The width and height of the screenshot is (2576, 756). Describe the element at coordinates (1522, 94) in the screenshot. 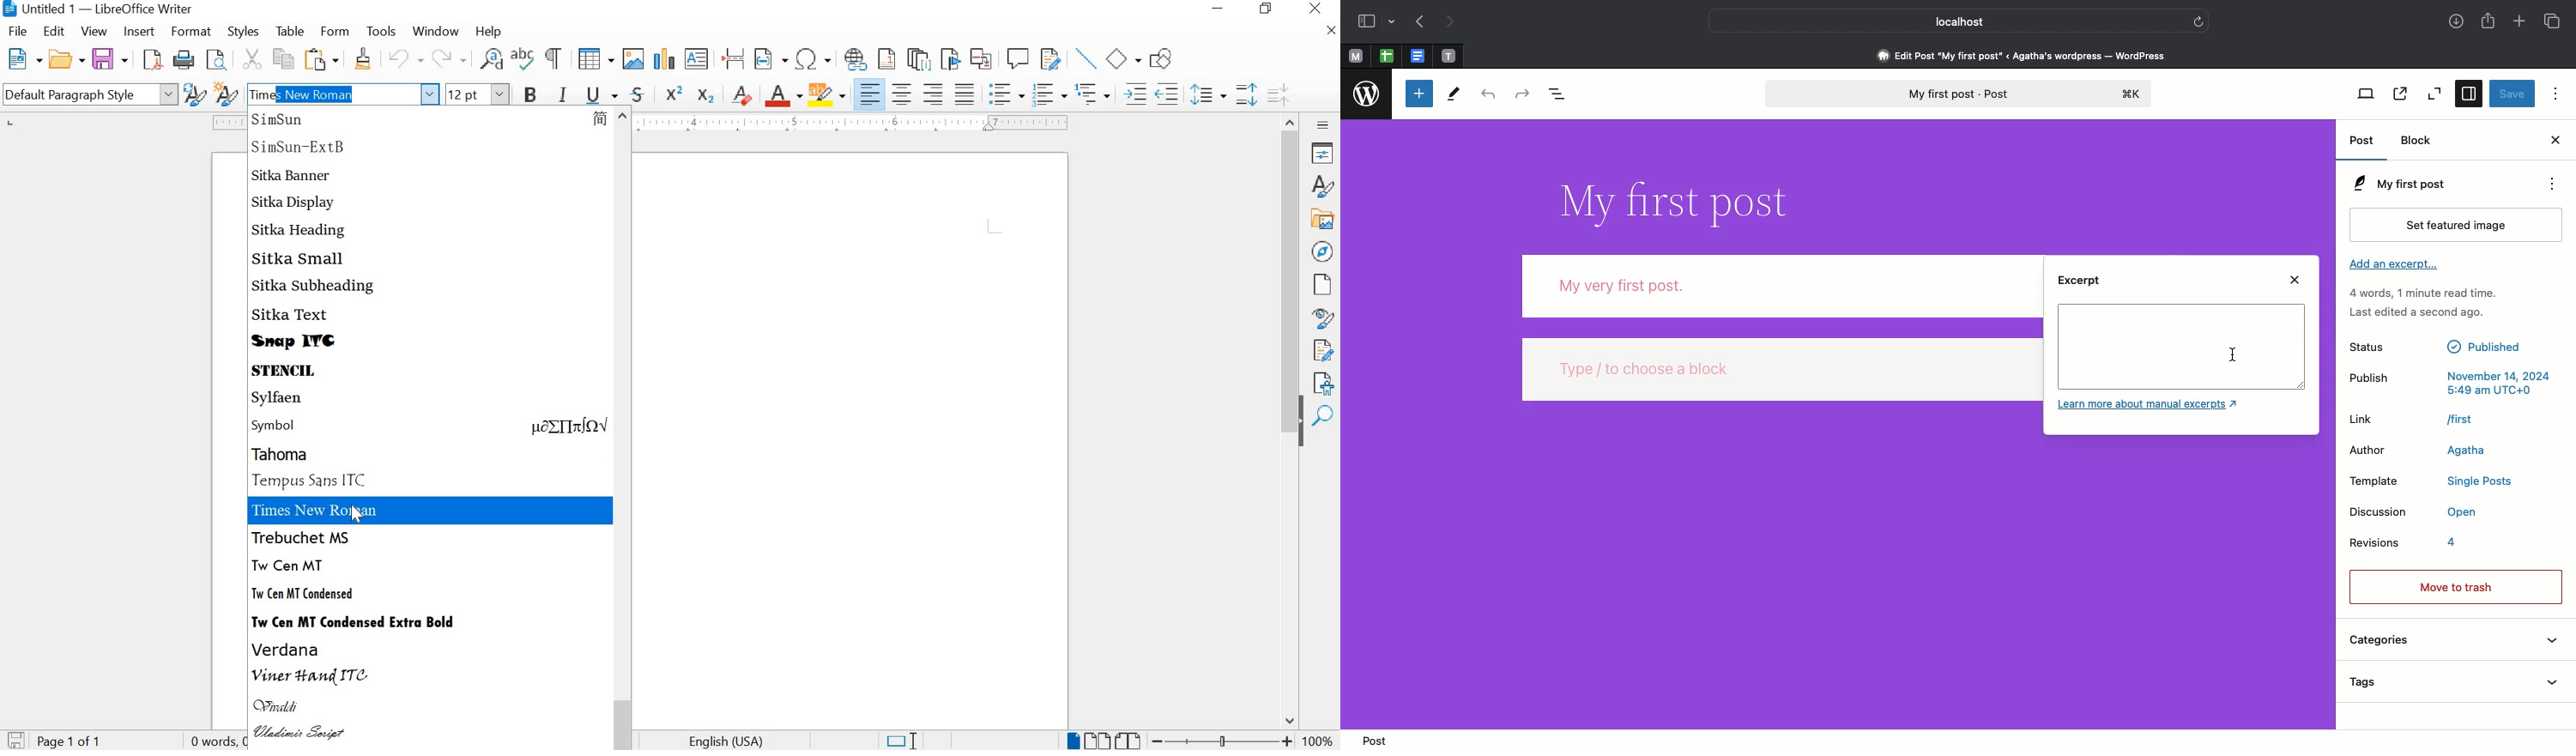

I see `Redo` at that location.